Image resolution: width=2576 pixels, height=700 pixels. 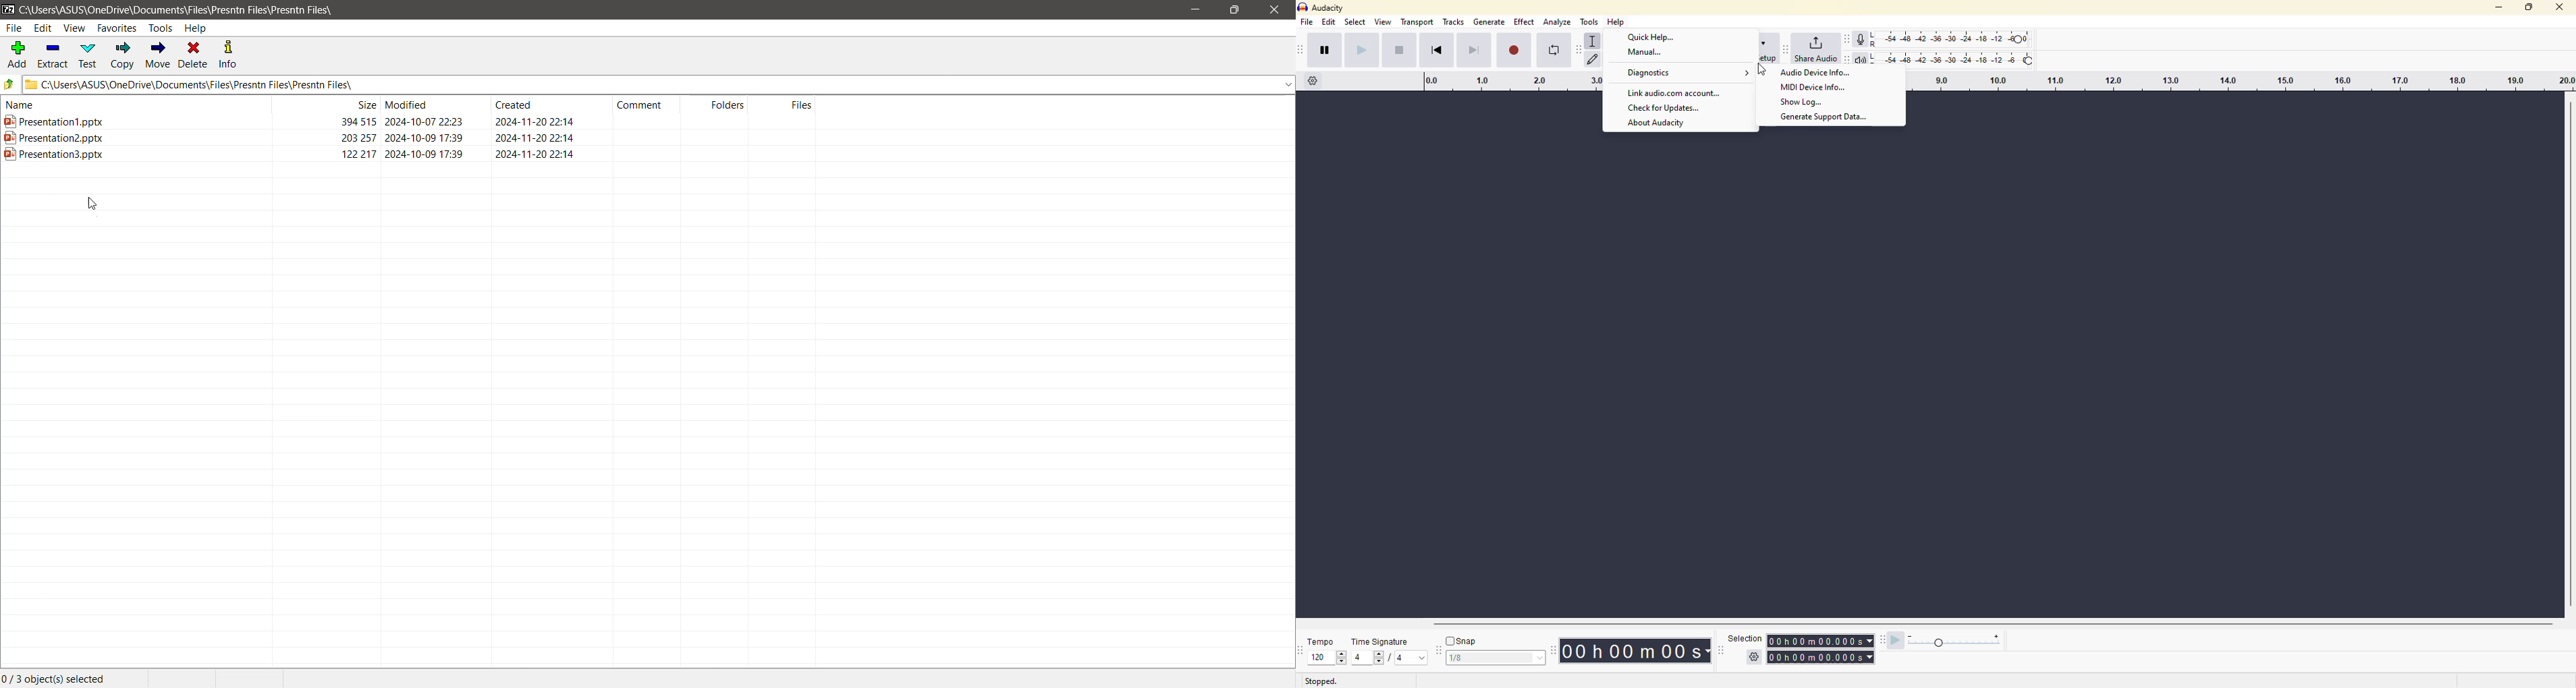 I want to click on click and drag to define a looping region, so click(x=2237, y=81).